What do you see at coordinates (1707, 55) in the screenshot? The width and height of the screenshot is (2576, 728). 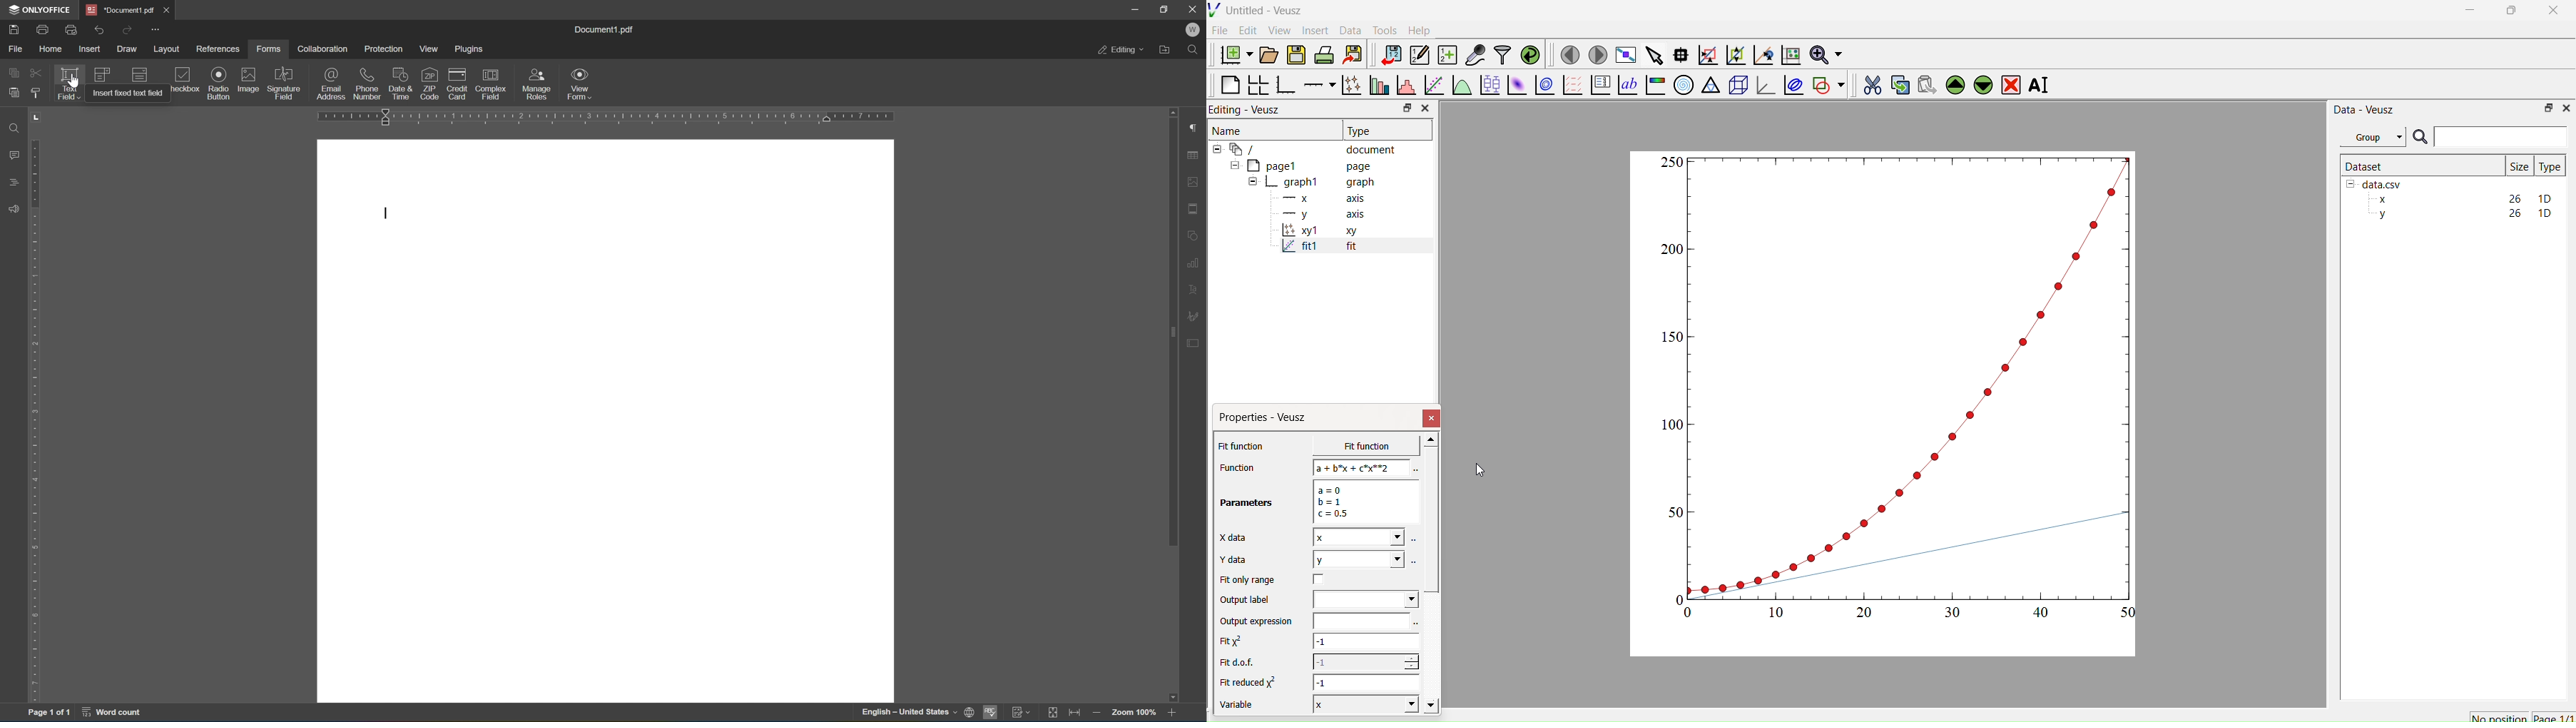 I see `Zoom graph axes` at bounding box center [1707, 55].